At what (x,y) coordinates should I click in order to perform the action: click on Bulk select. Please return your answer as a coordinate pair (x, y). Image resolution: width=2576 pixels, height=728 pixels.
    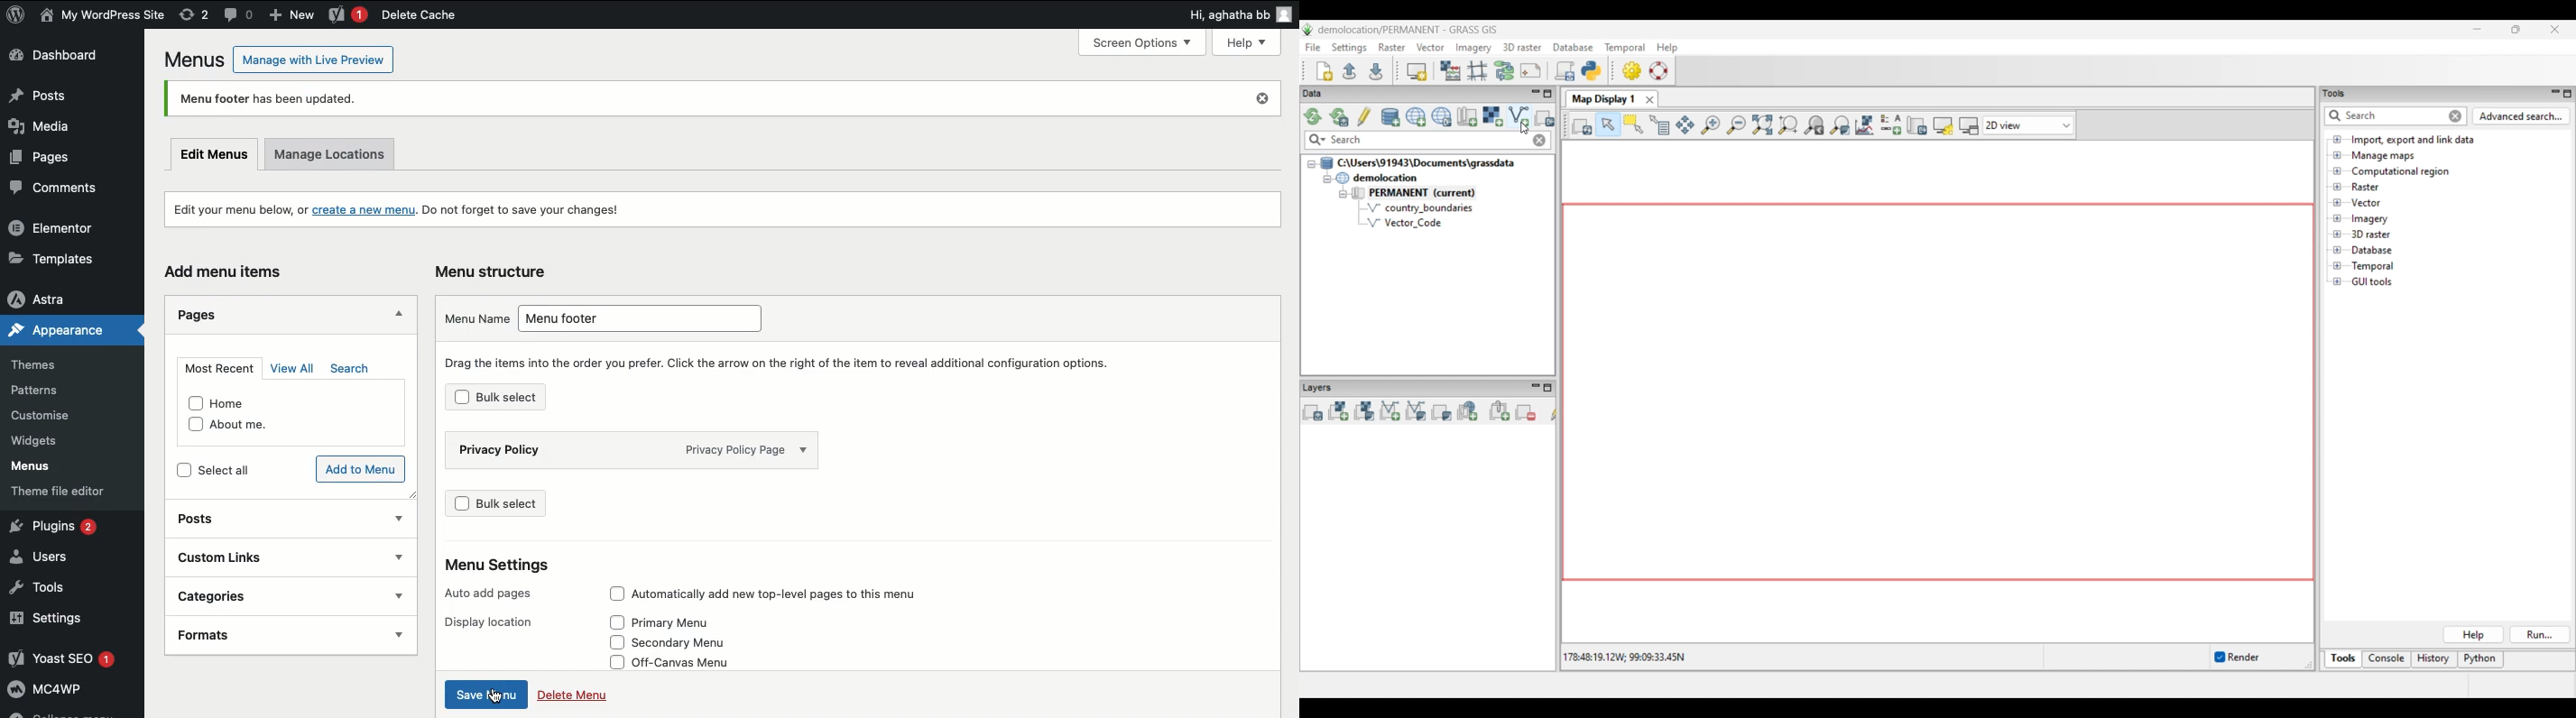
    Looking at the image, I should click on (528, 507).